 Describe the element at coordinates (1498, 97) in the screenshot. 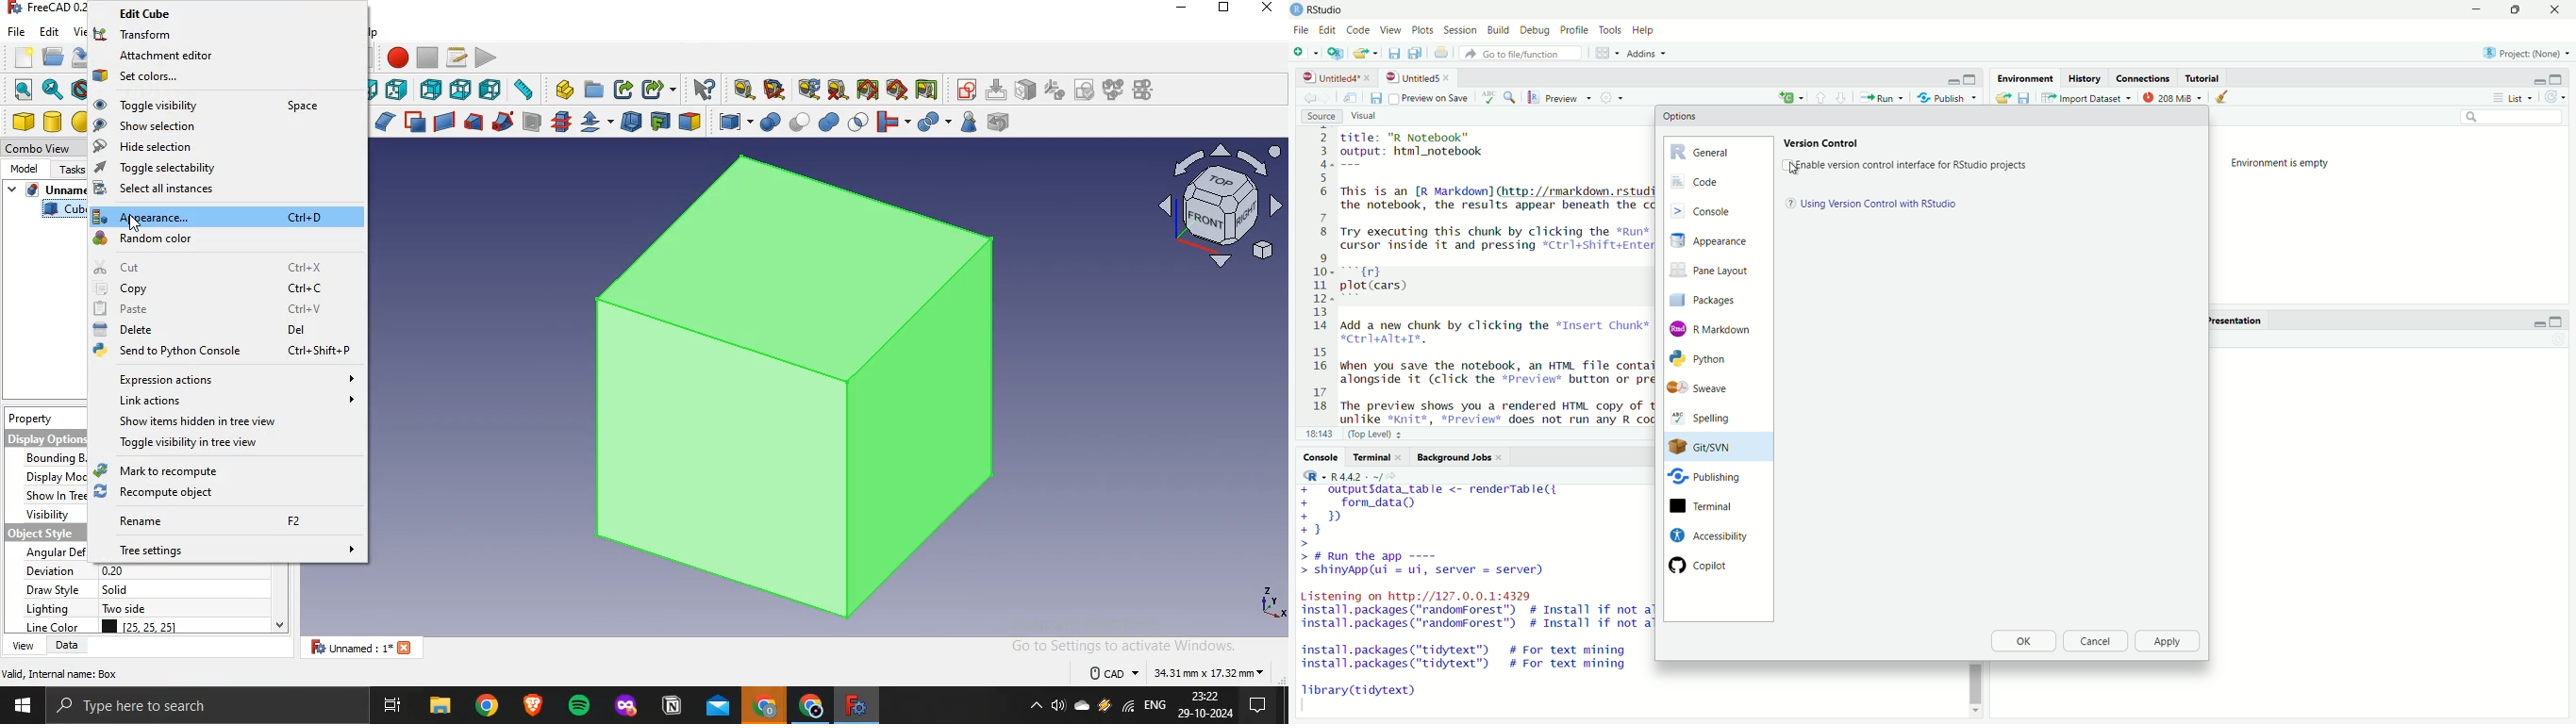

I see `ABC` at that location.